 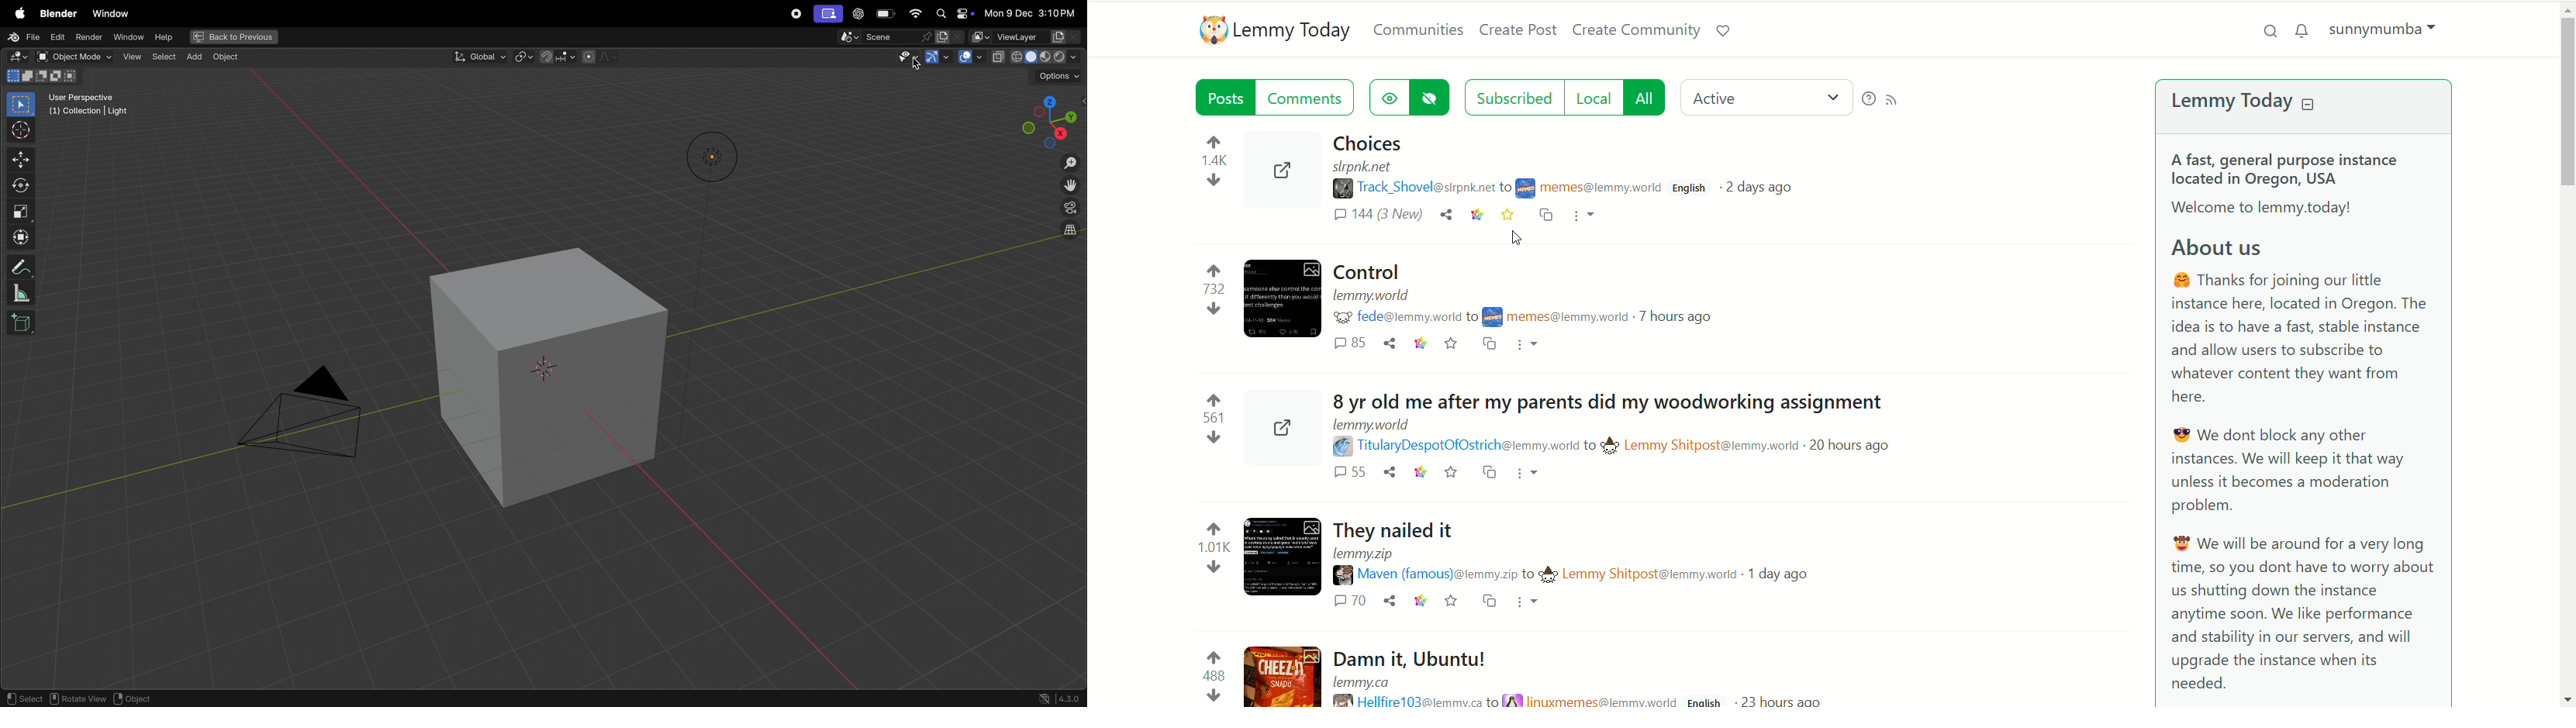 What do you see at coordinates (1767, 188) in the screenshot?
I see `2 days ago(post date)` at bounding box center [1767, 188].